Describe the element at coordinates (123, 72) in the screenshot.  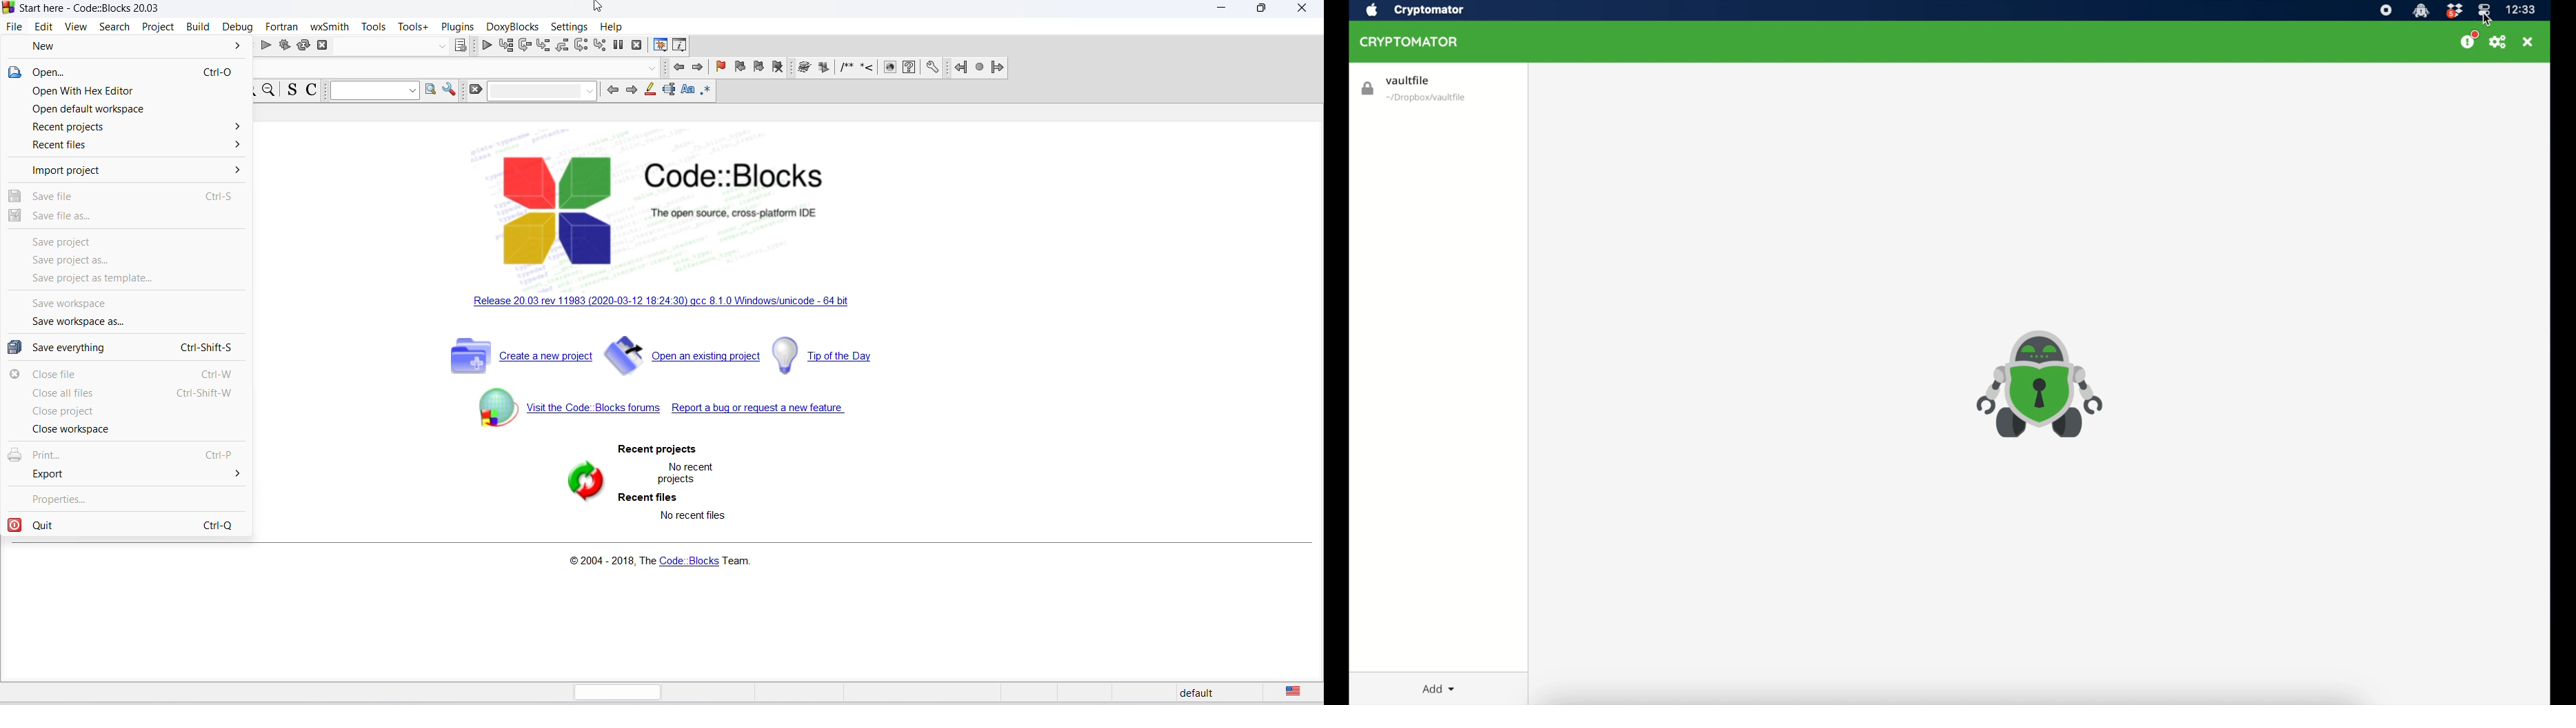
I see `open` at that location.